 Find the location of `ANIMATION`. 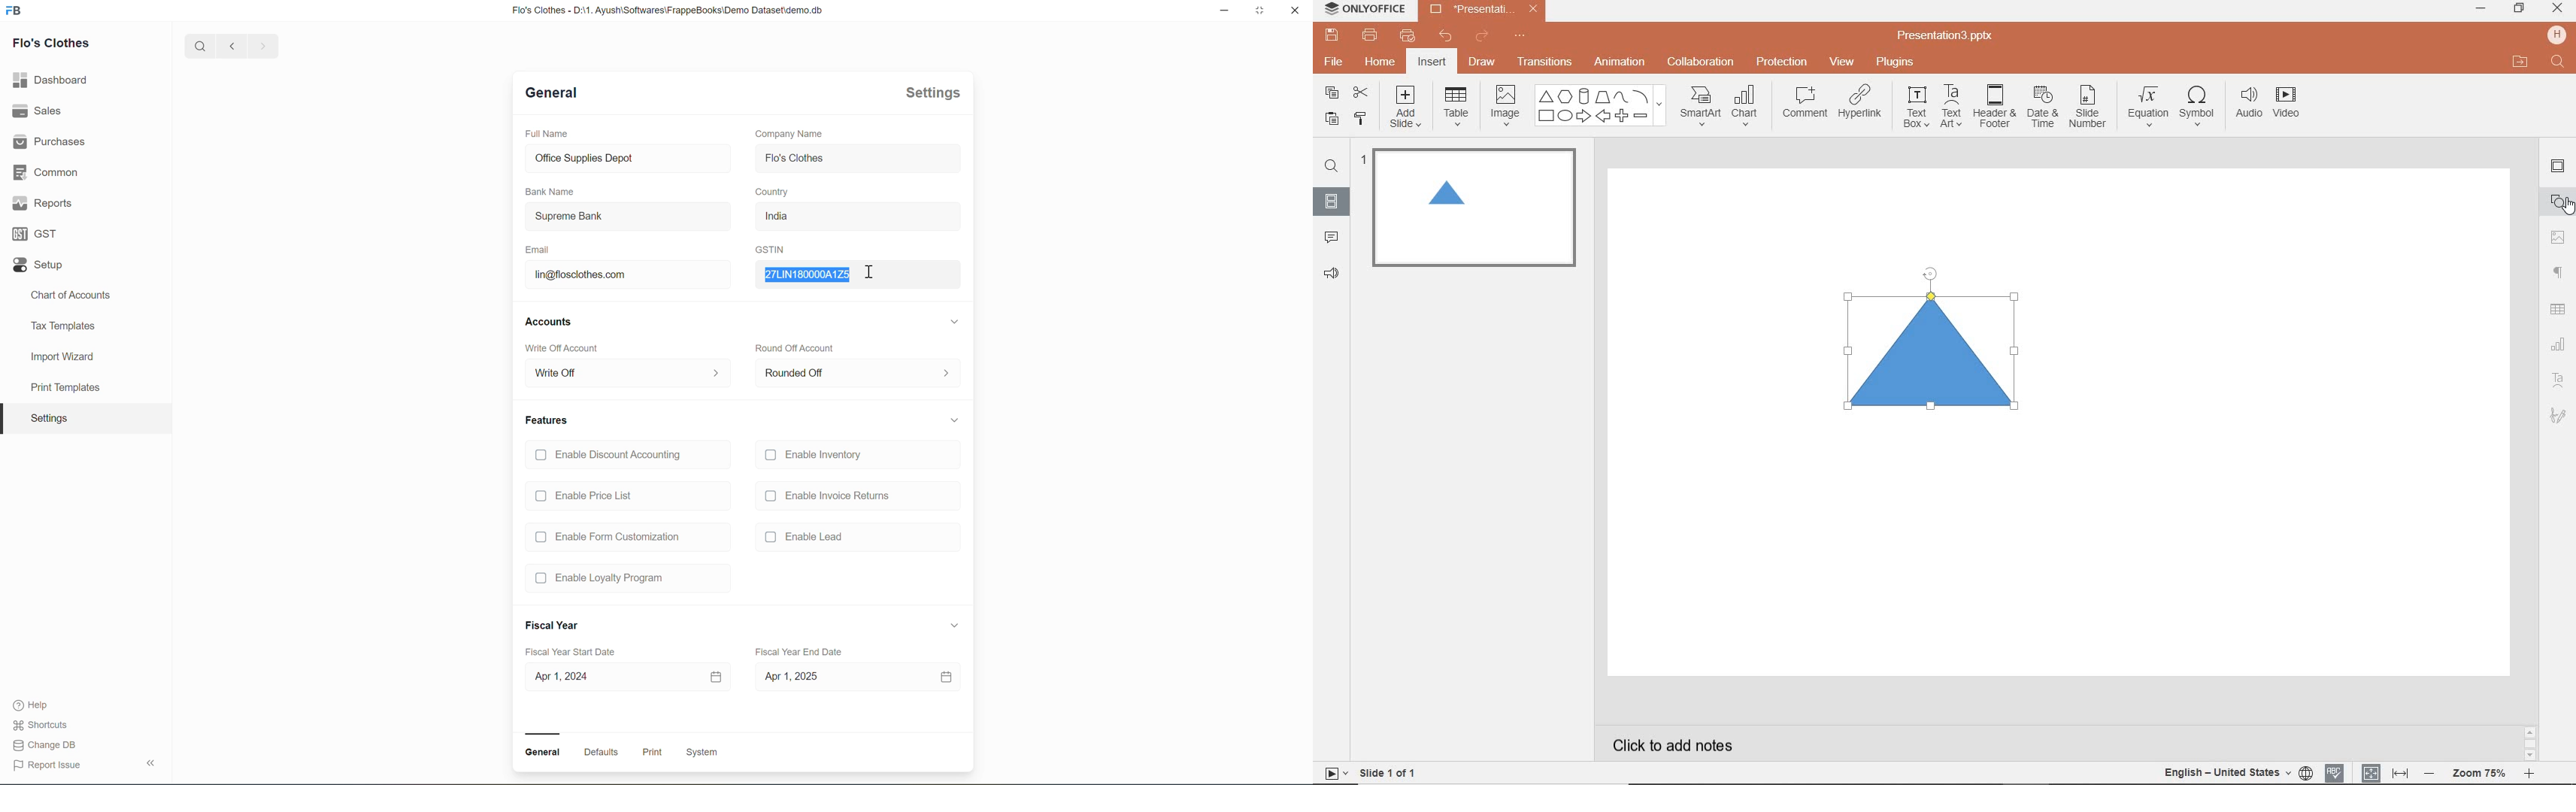

ANIMATION is located at coordinates (1619, 63).